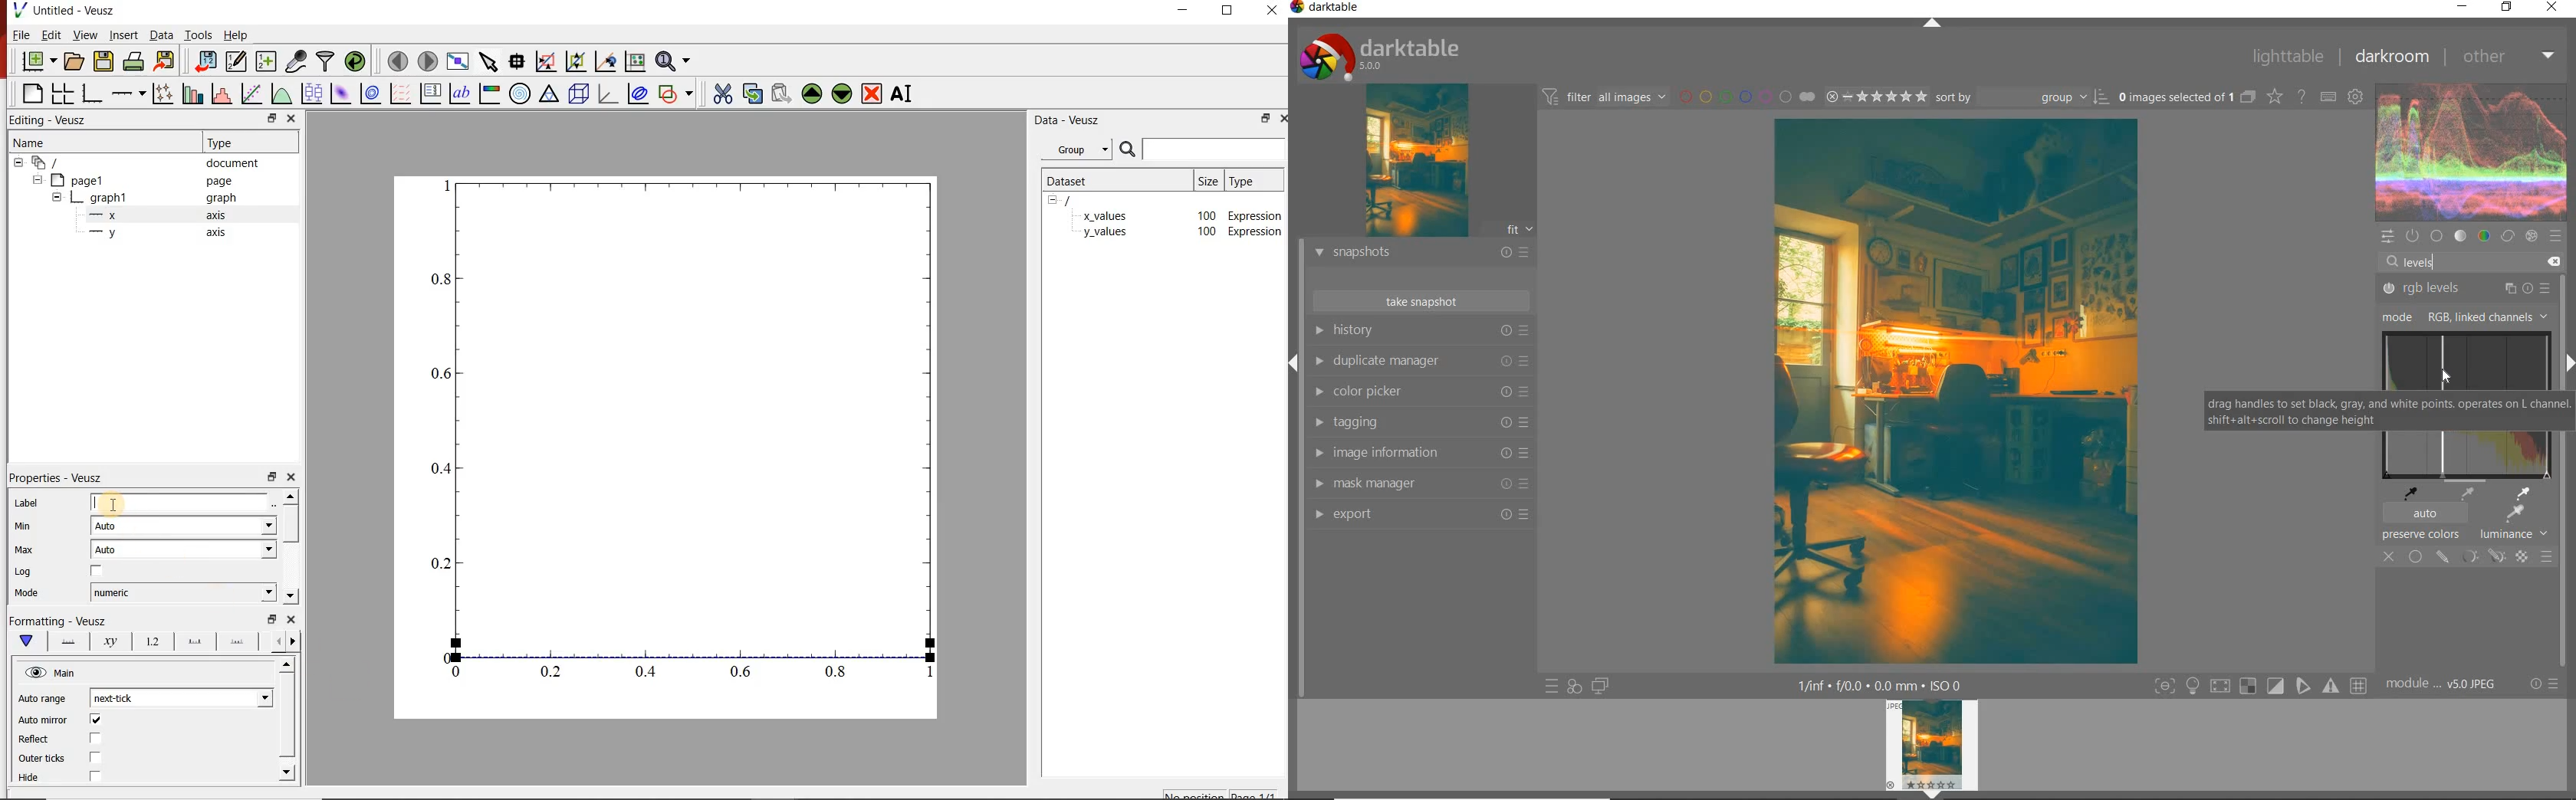  I want to click on darkroom, so click(2394, 57).